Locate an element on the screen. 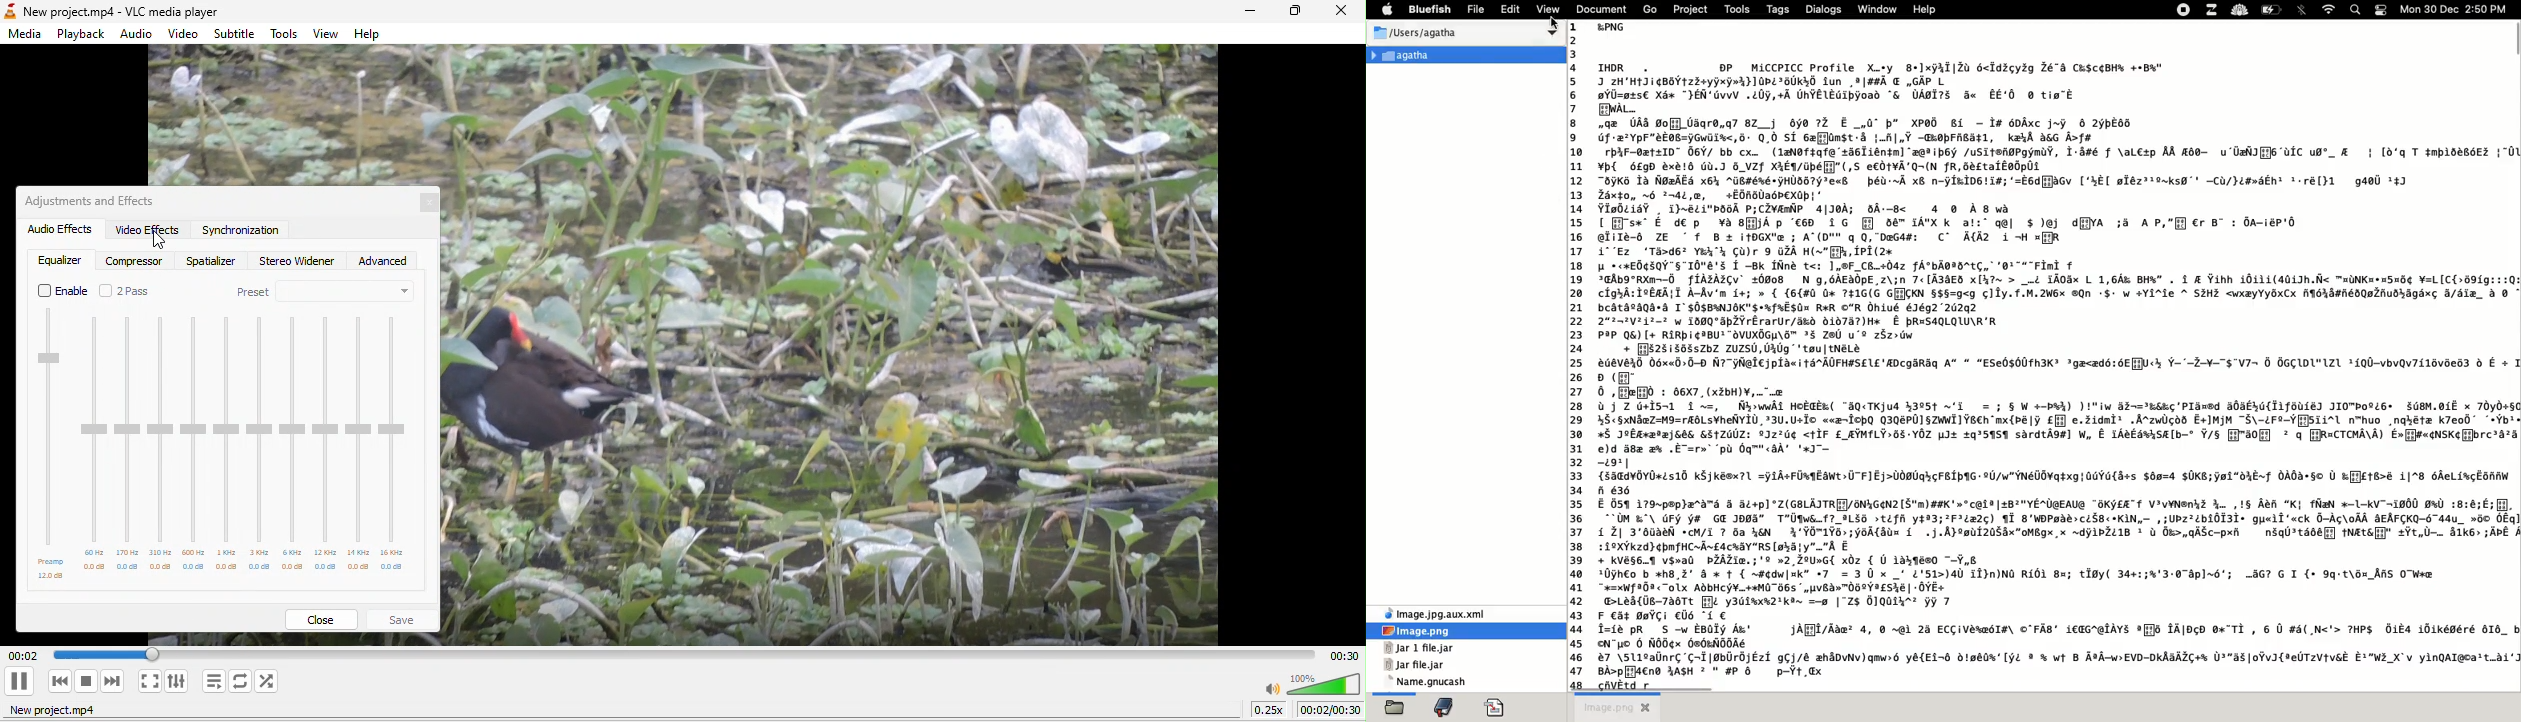 The width and height of the screenshot is (2548, 728). dialogs is located at coordinates (1824, 9).